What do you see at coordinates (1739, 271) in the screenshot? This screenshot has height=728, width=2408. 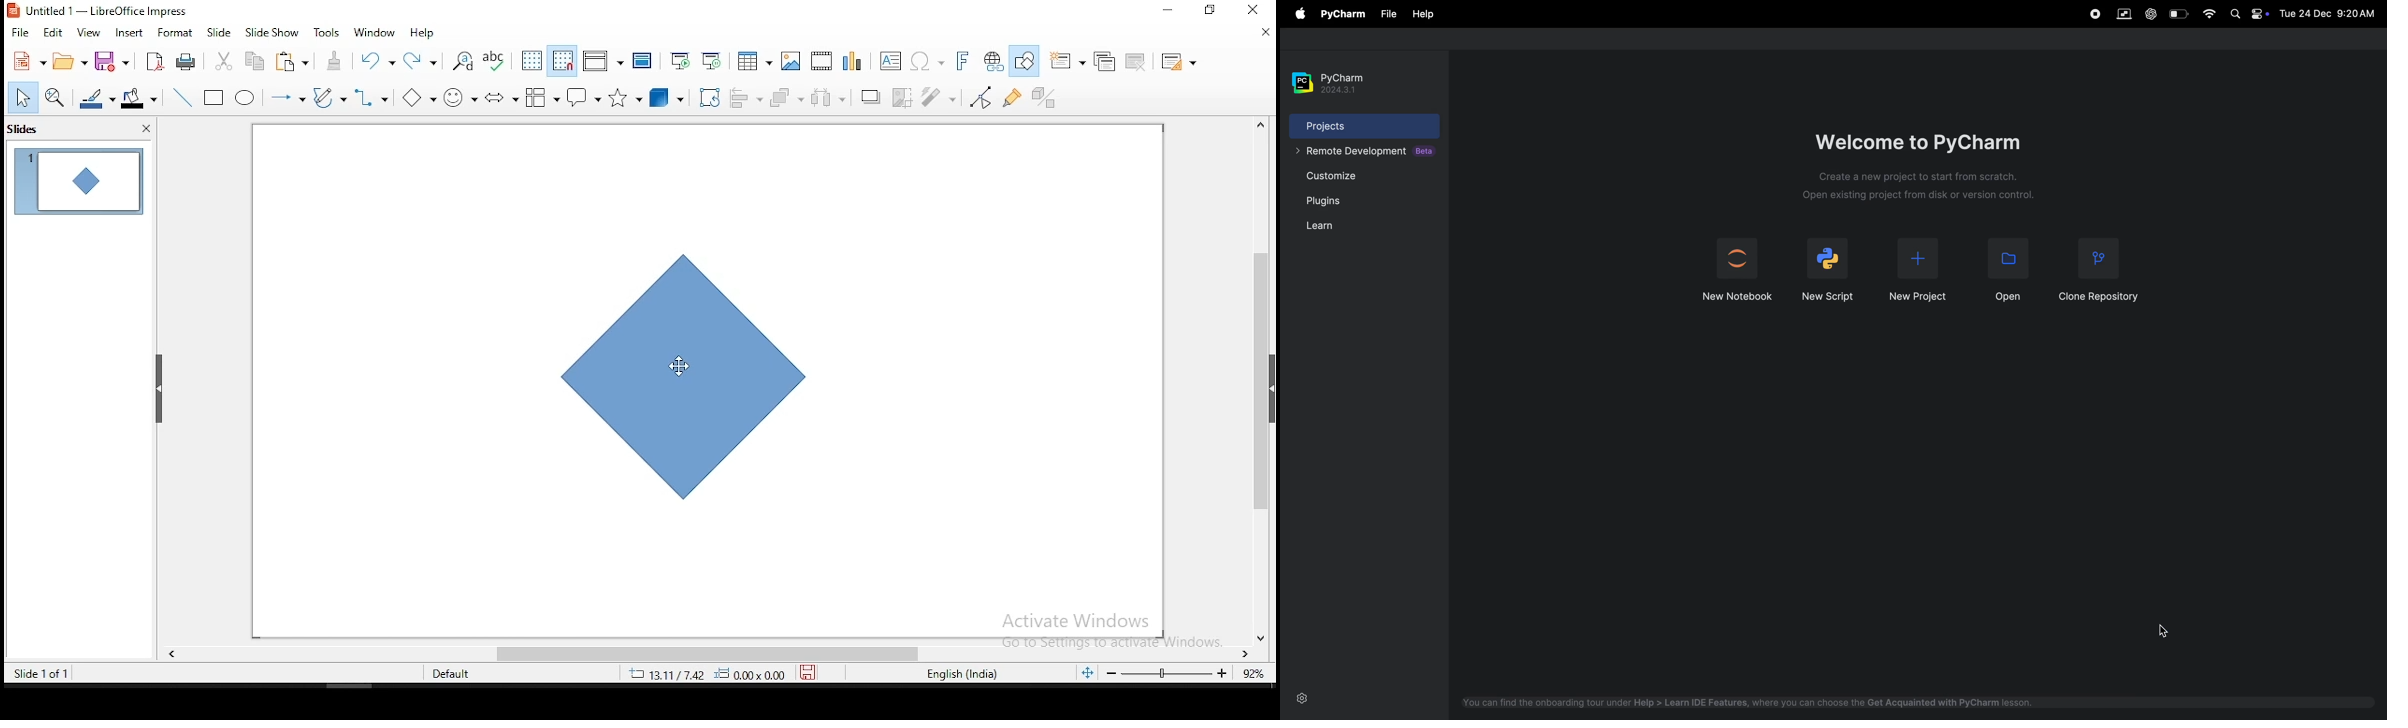 I see `jupyter ` at bounding box center [1739, 271].